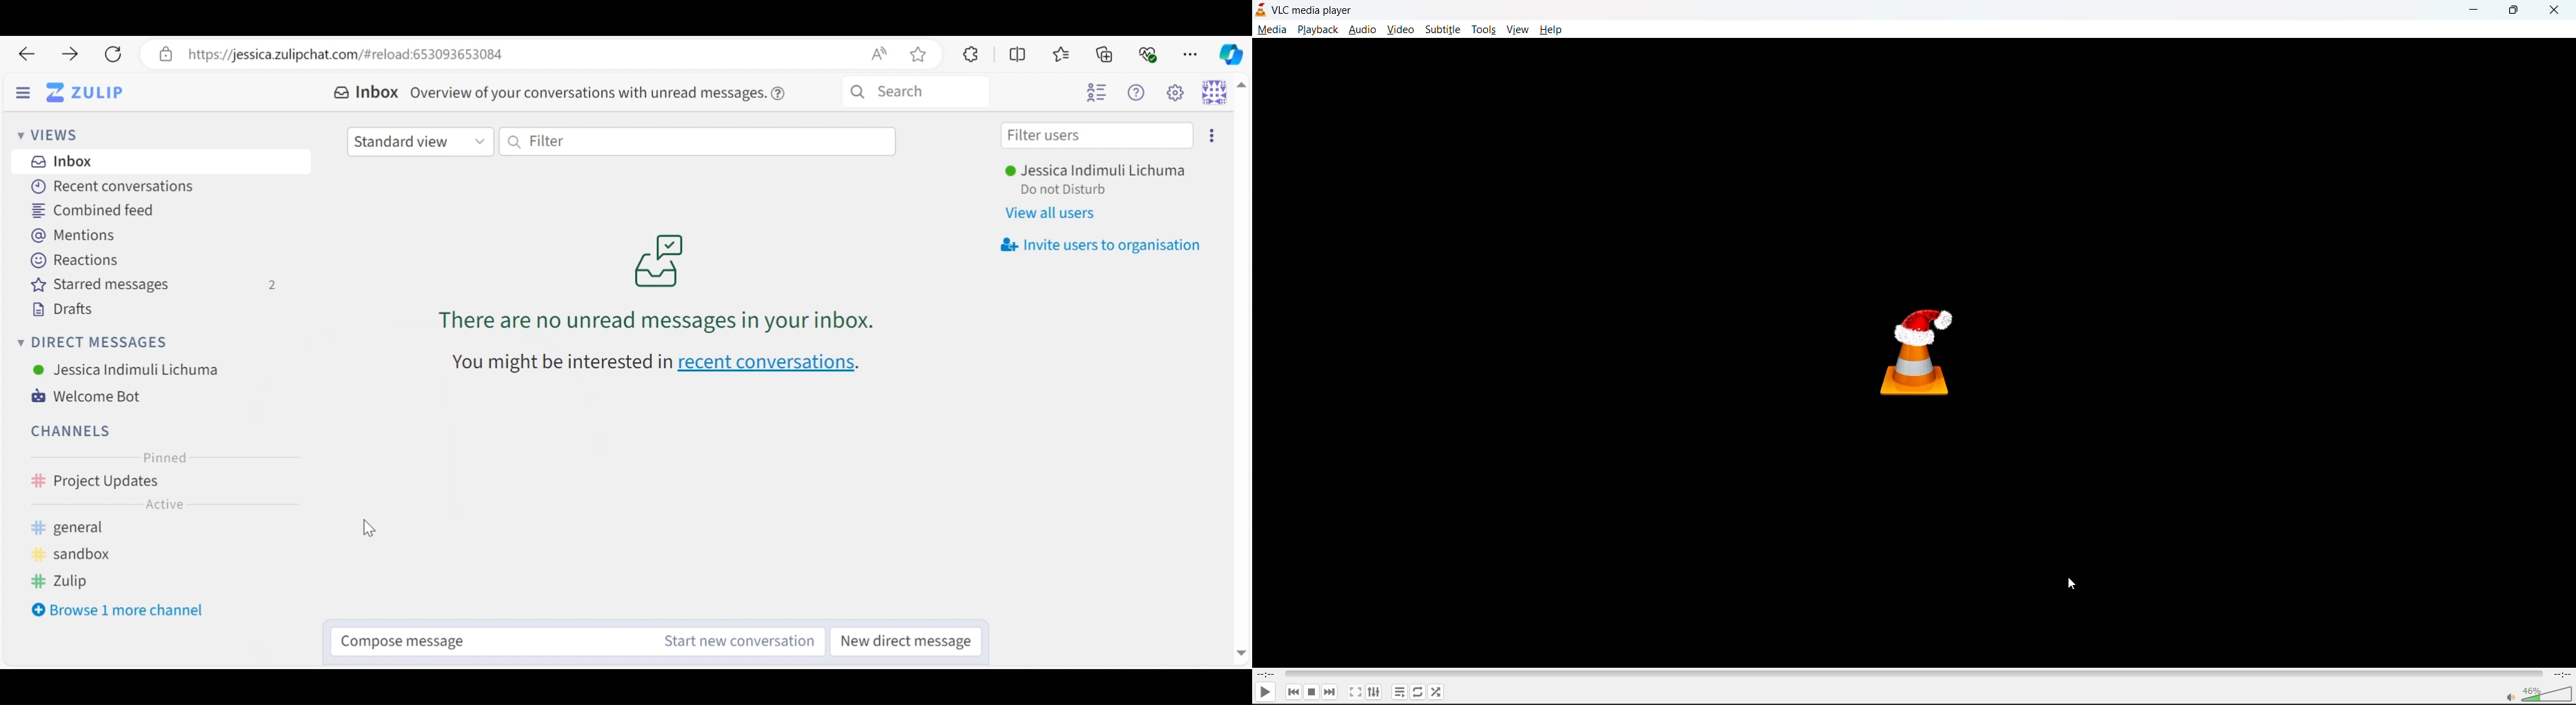 This screenshot has width=2576, height=728. I want to click on loop, so click(1416, 691).